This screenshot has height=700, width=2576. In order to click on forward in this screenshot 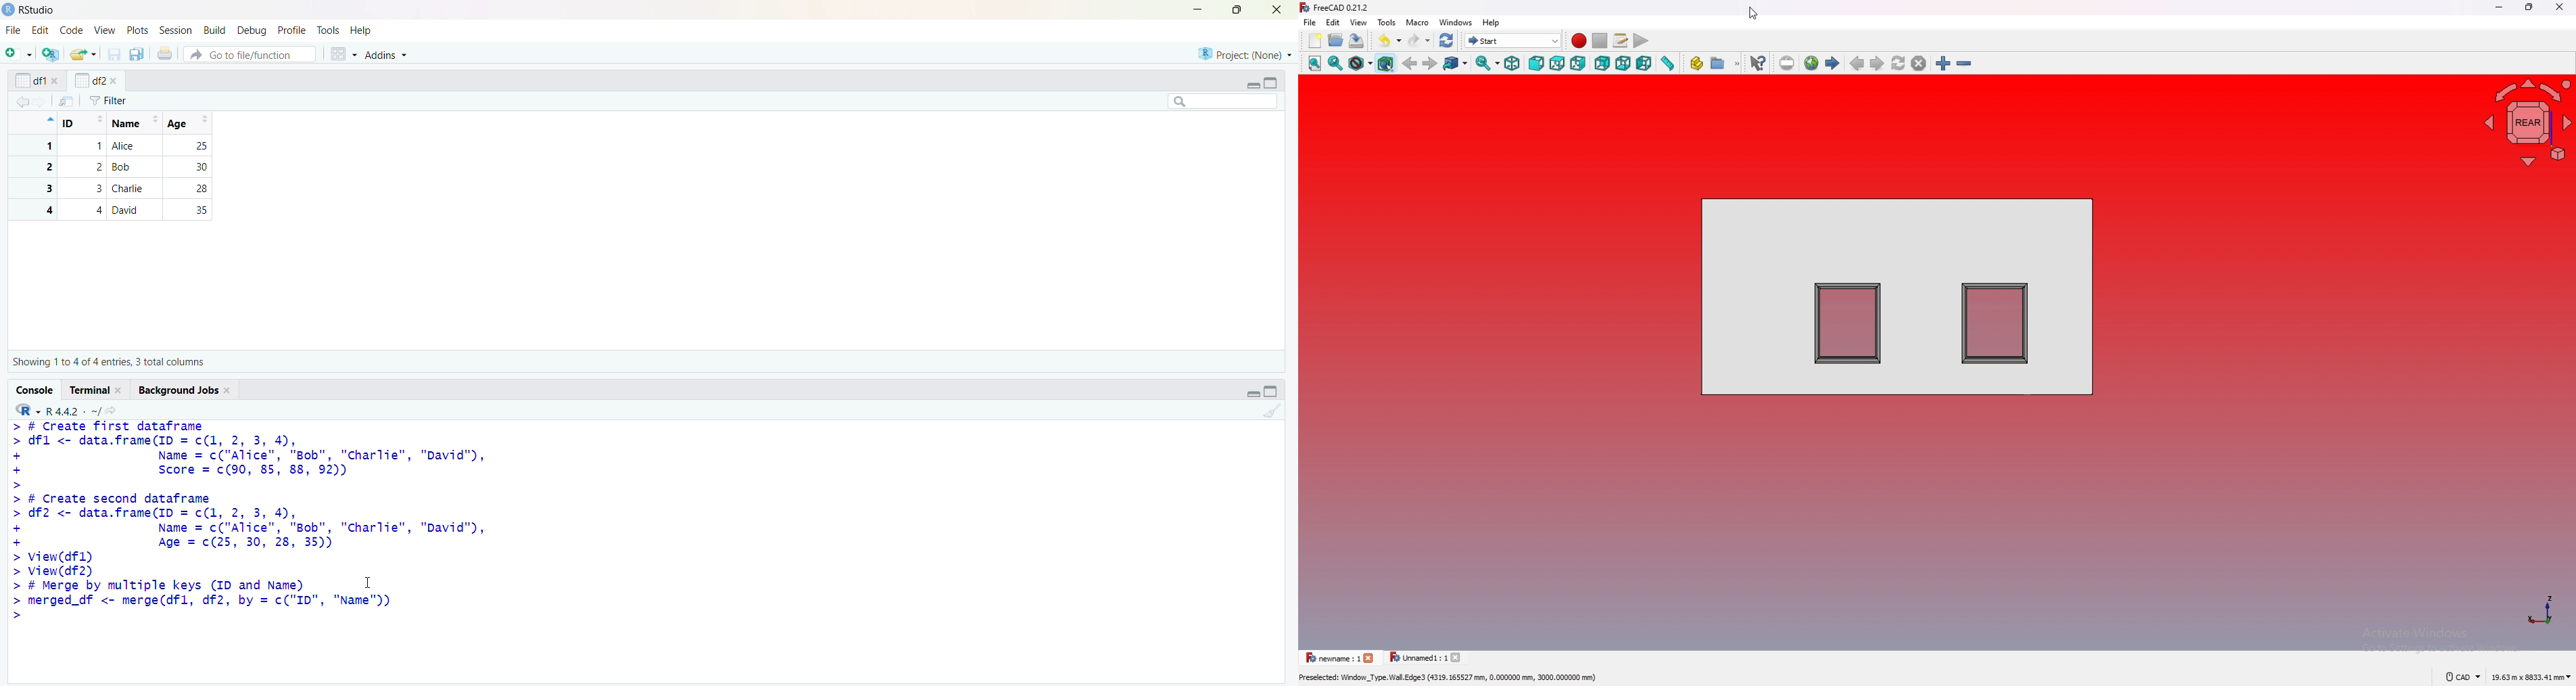, I will do `click(1431, 64)`.